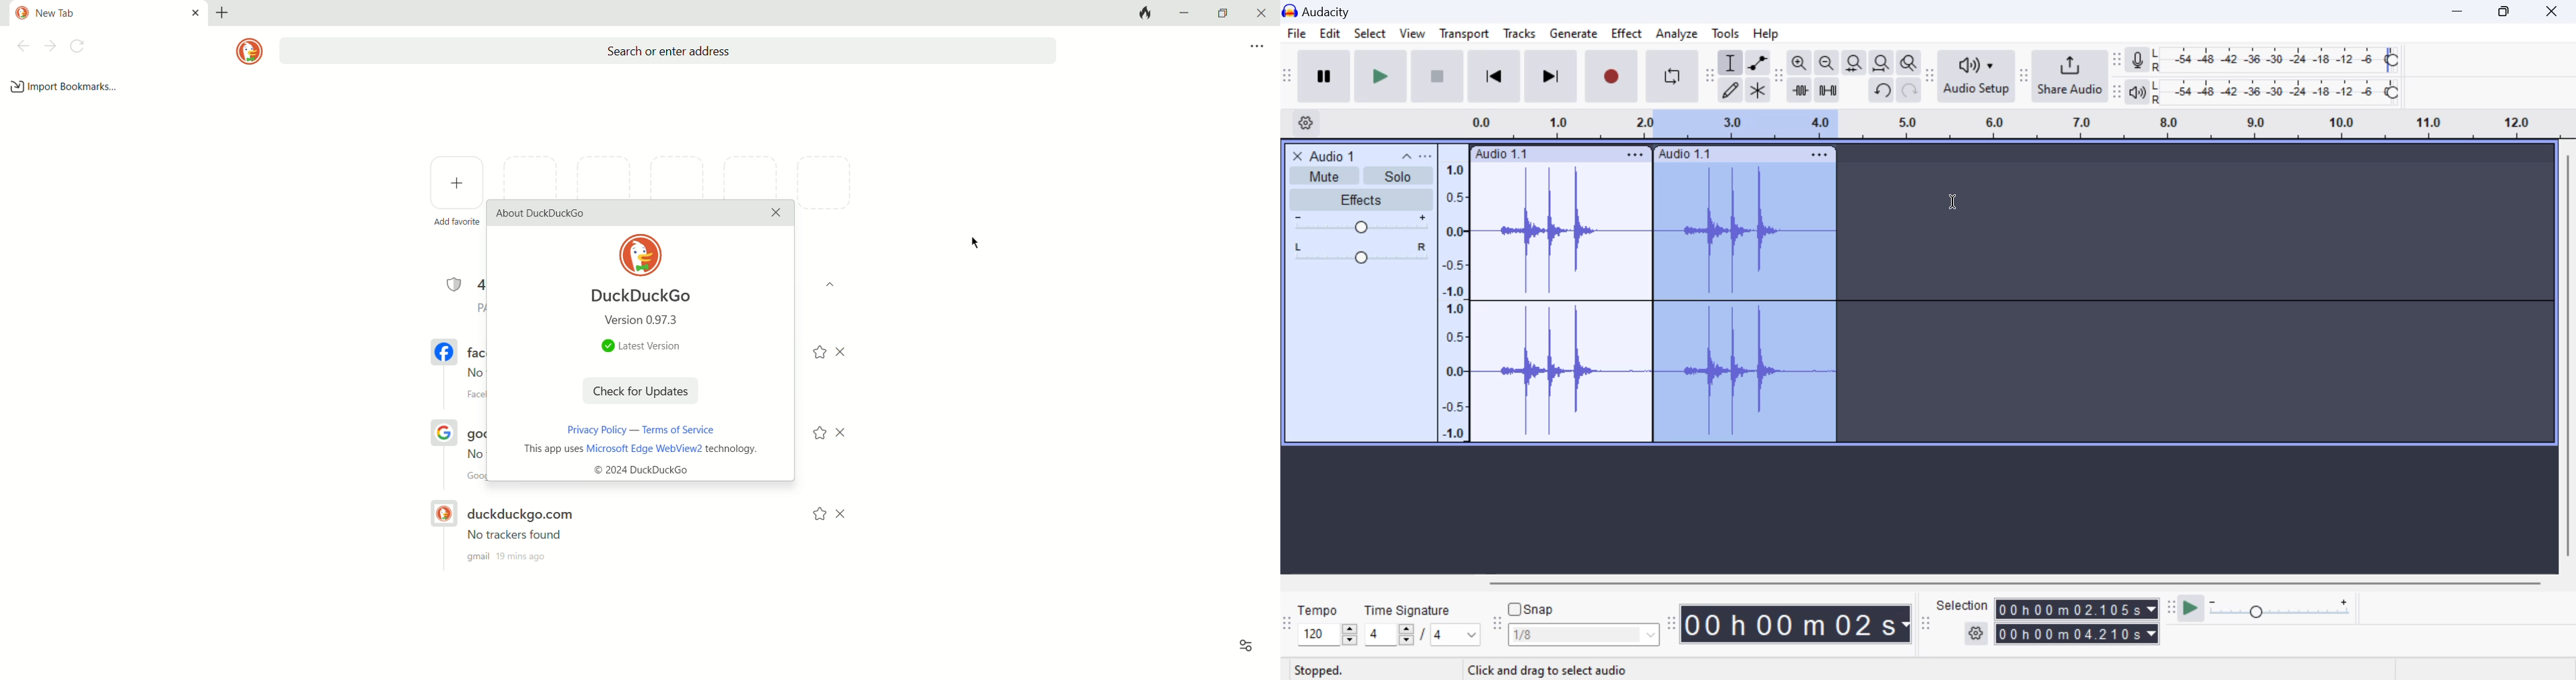 The height and width of the screenshot is (700, 2576). Describe the element at coordinates (1726, 32) in the screenshot. I see `Tools` at that location.